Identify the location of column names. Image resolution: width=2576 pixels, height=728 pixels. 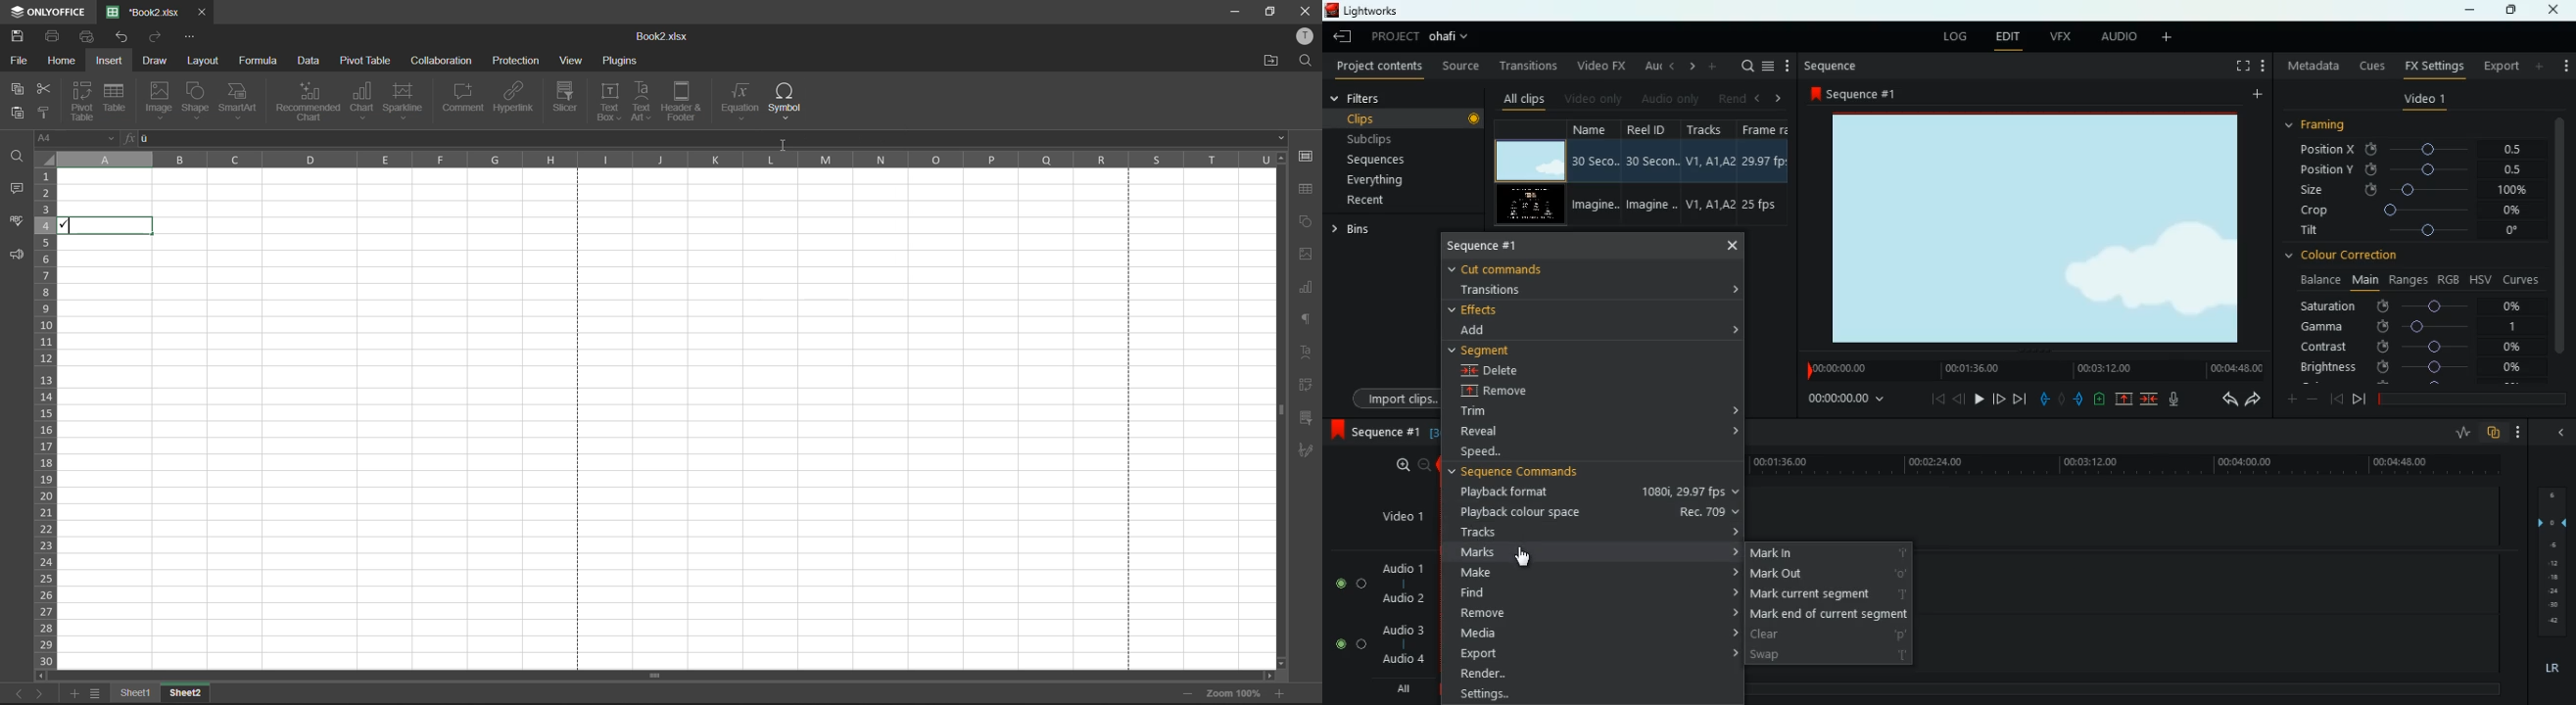
(665, 160).